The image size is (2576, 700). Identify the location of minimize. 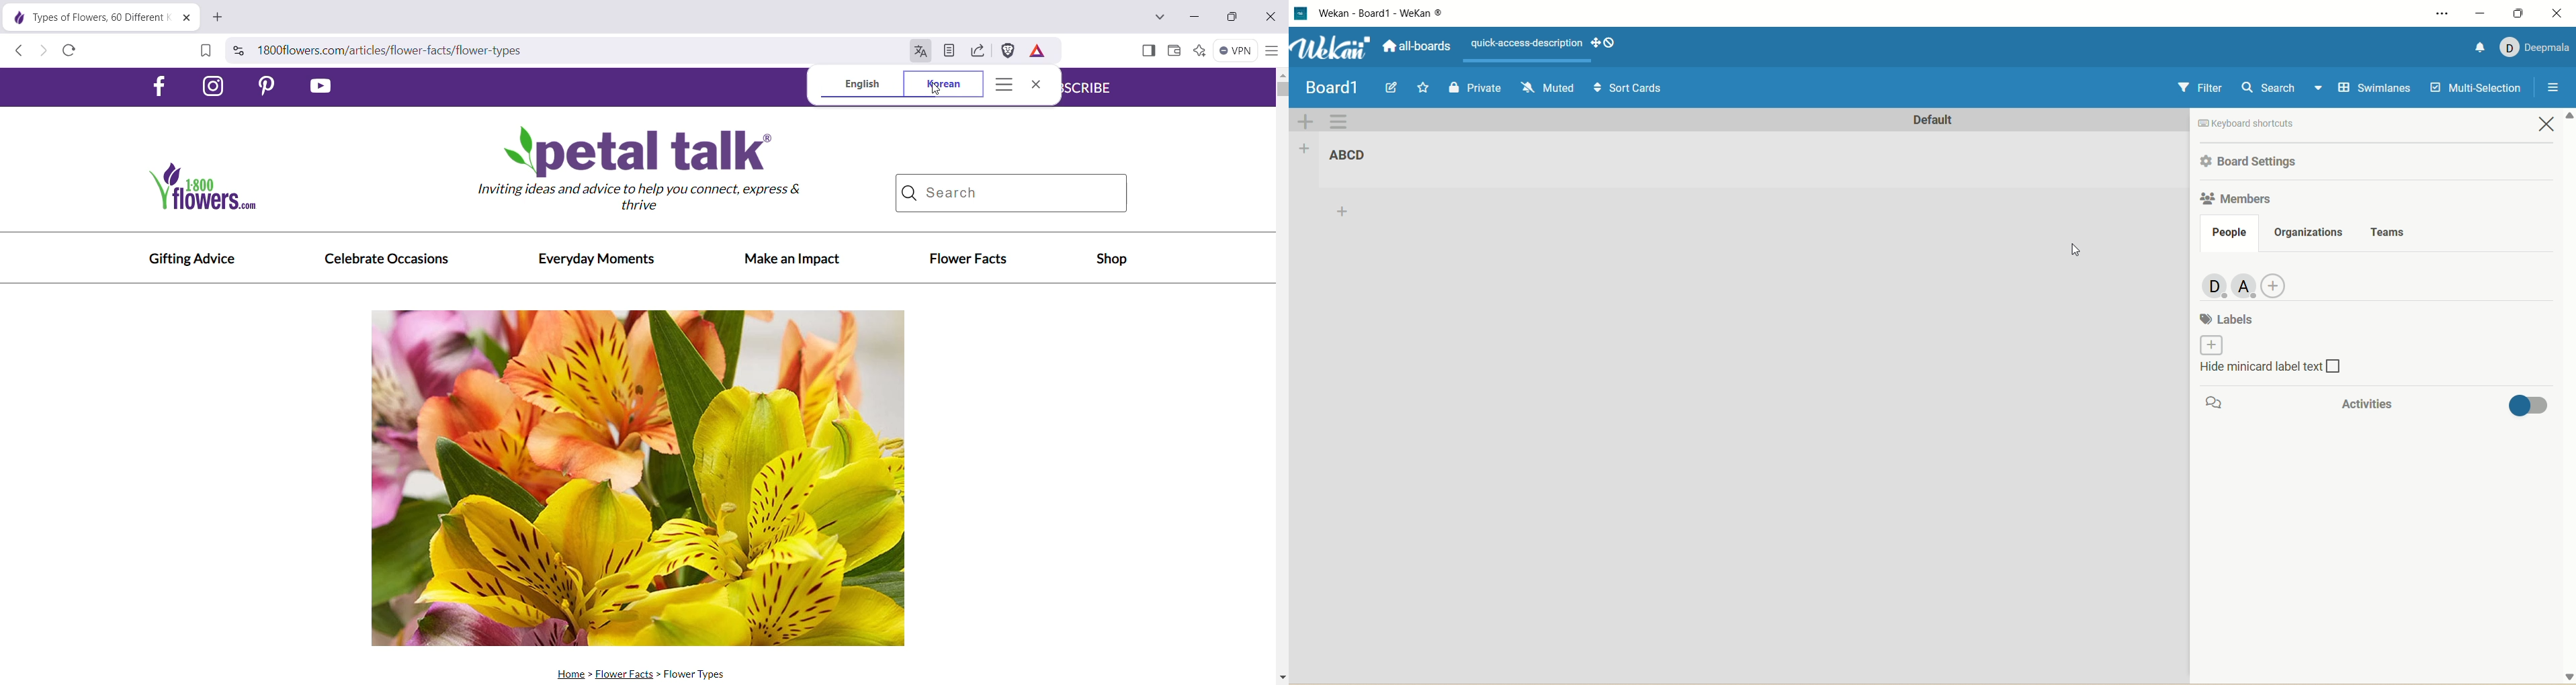
(2478, 13).